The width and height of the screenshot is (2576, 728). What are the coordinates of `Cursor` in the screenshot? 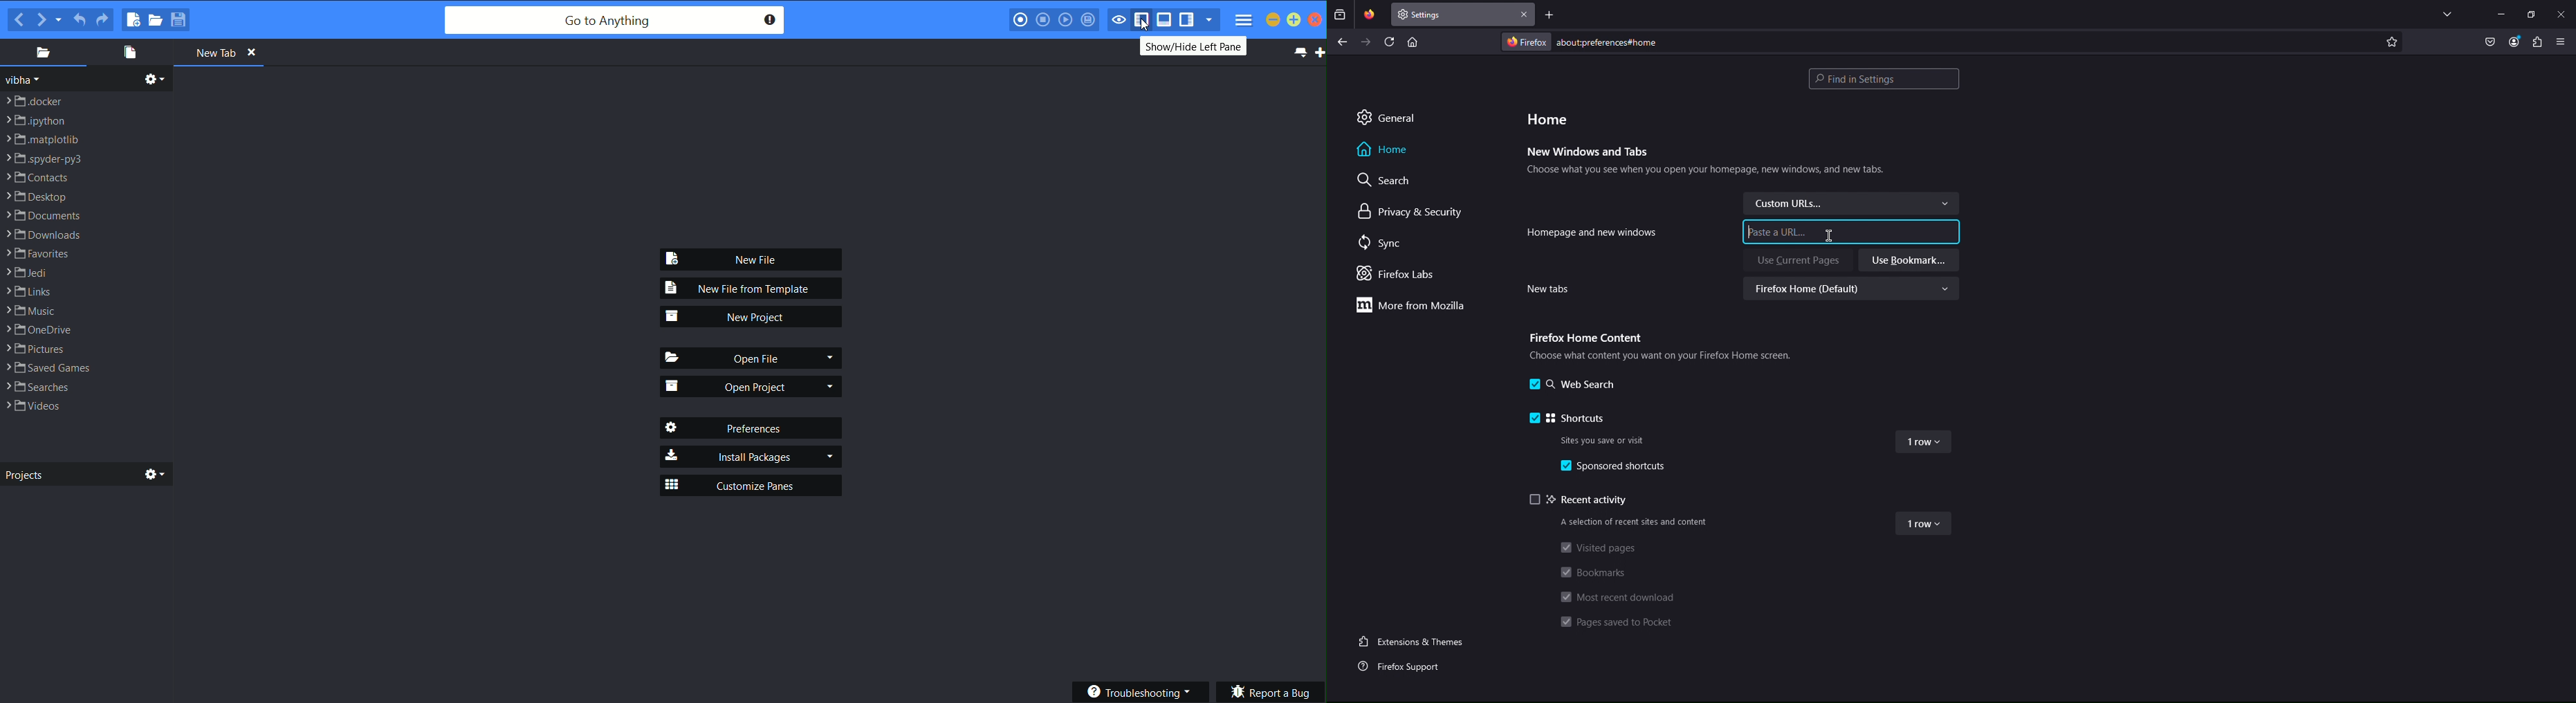 It's located at (1829, 235).